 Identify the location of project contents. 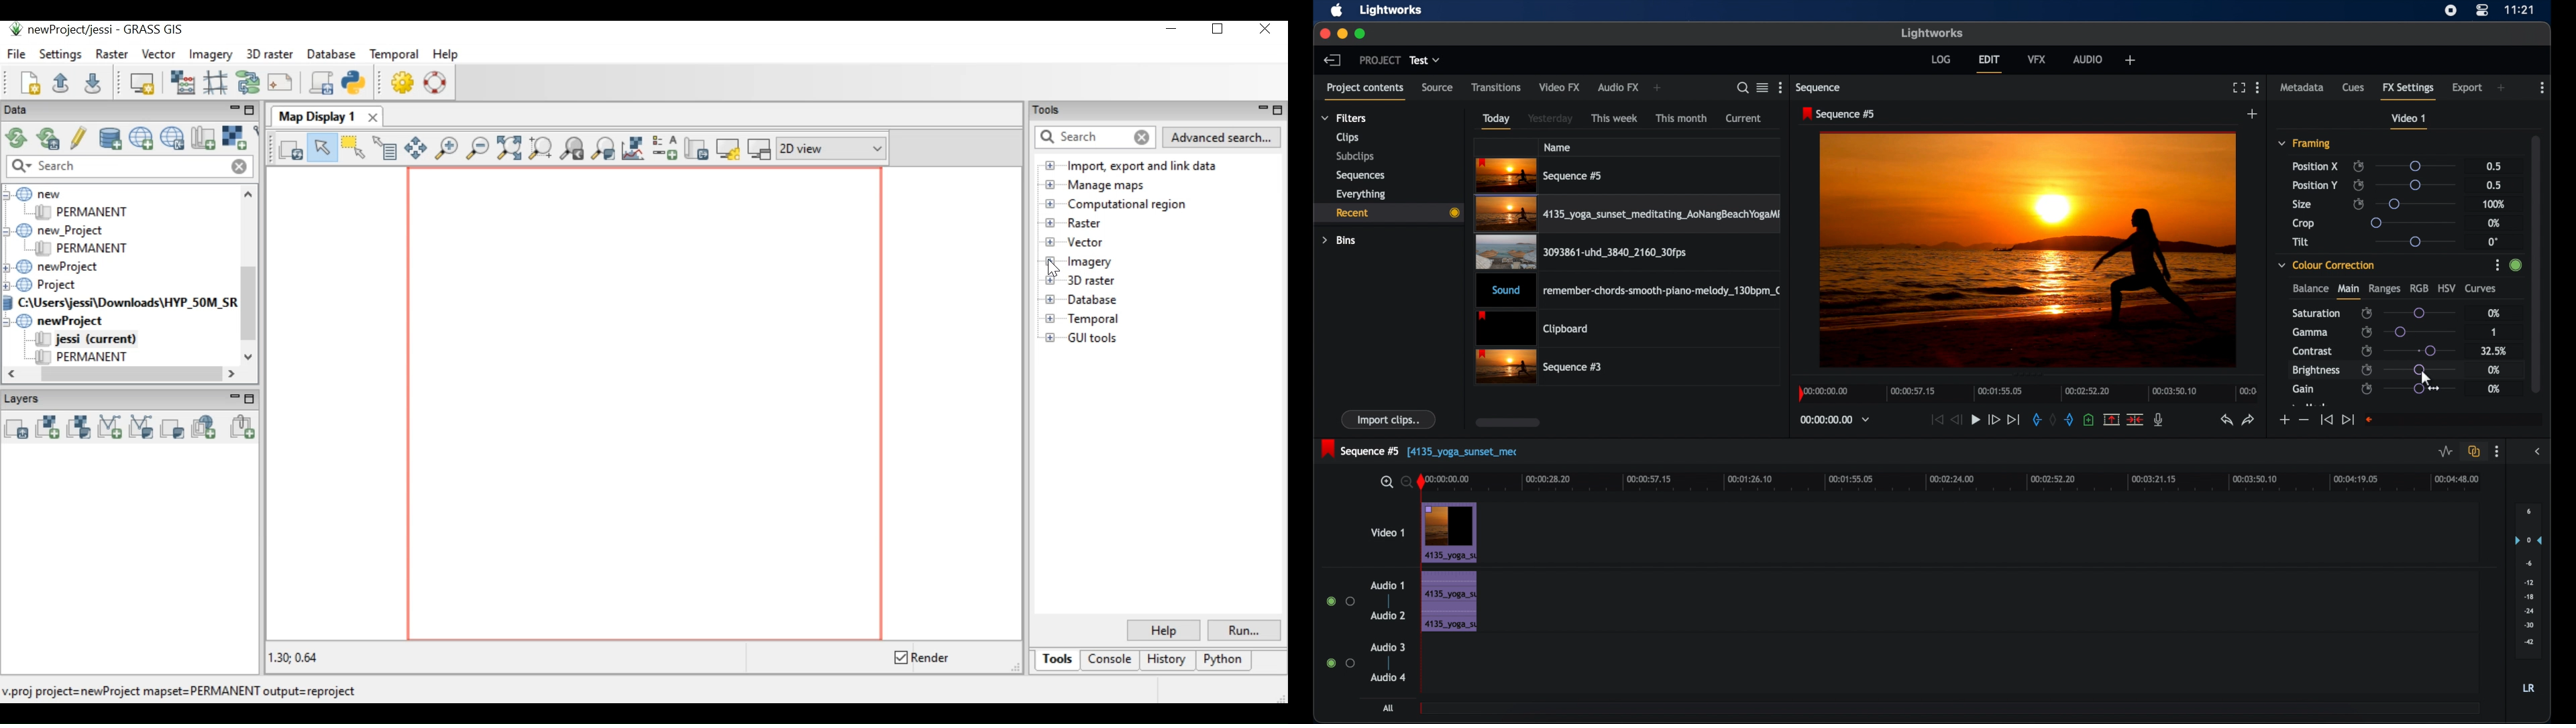
(1364, 90).